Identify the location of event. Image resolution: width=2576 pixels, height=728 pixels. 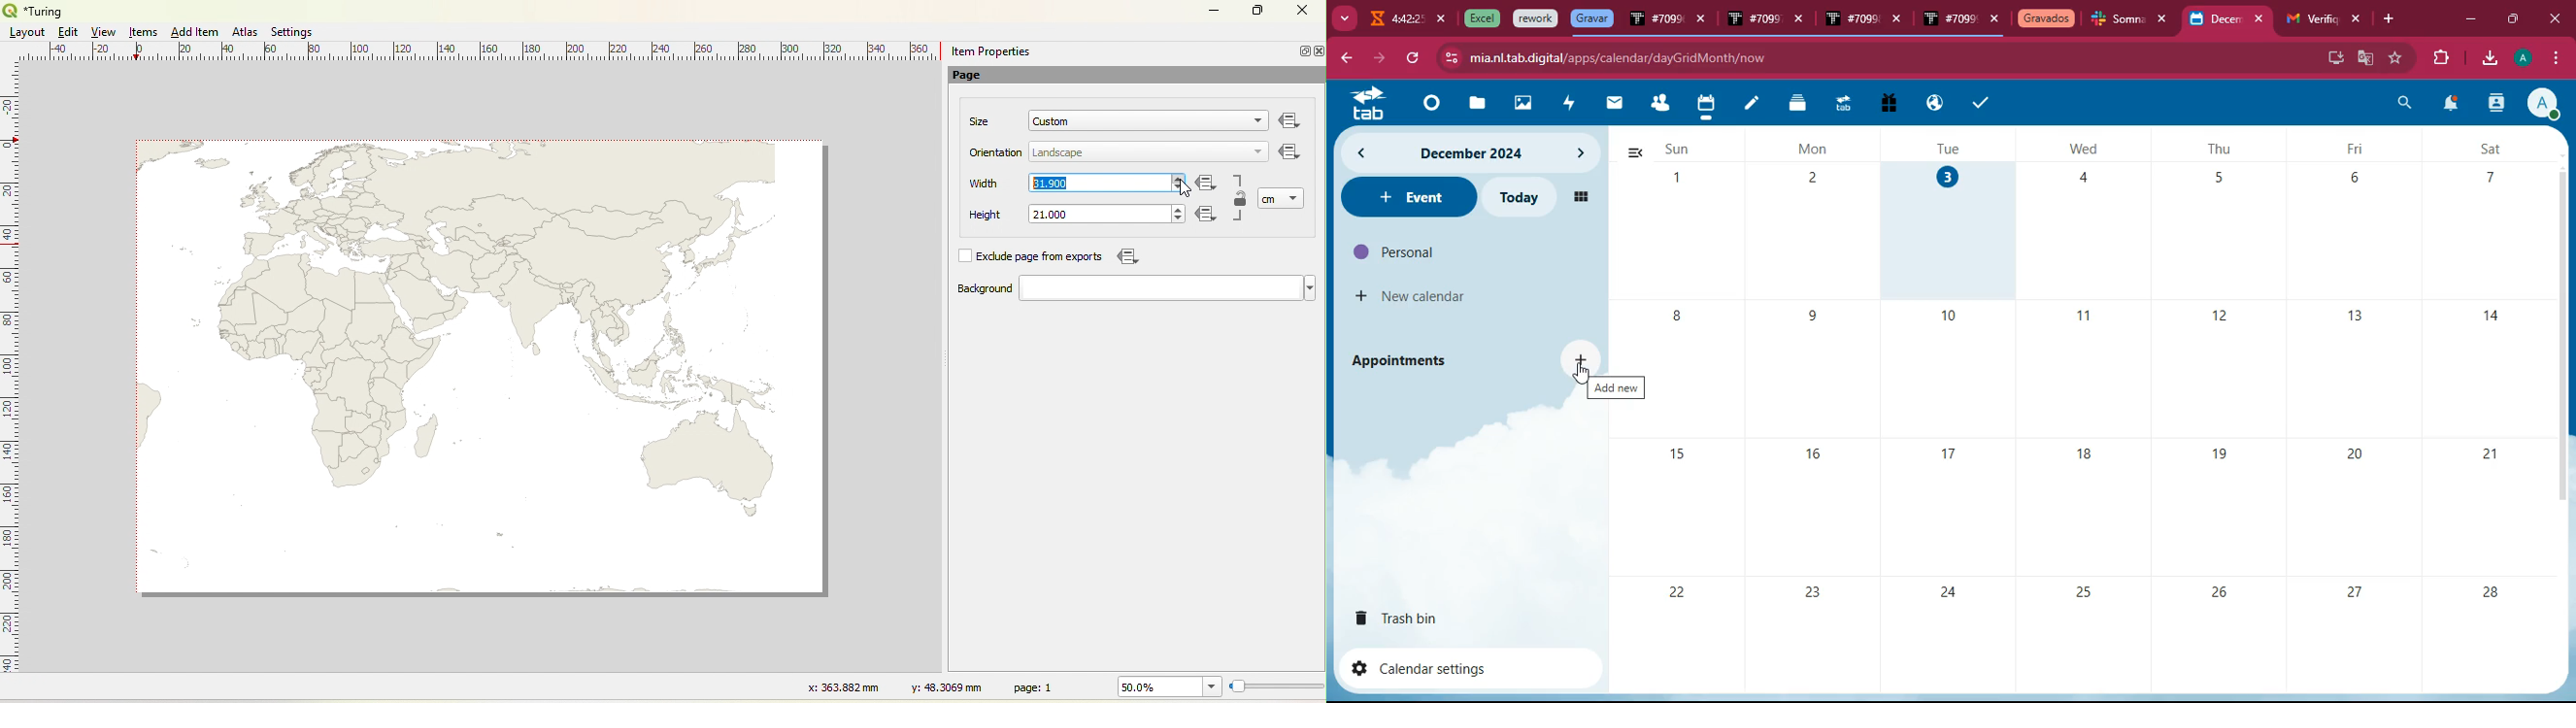
(1407, 197).